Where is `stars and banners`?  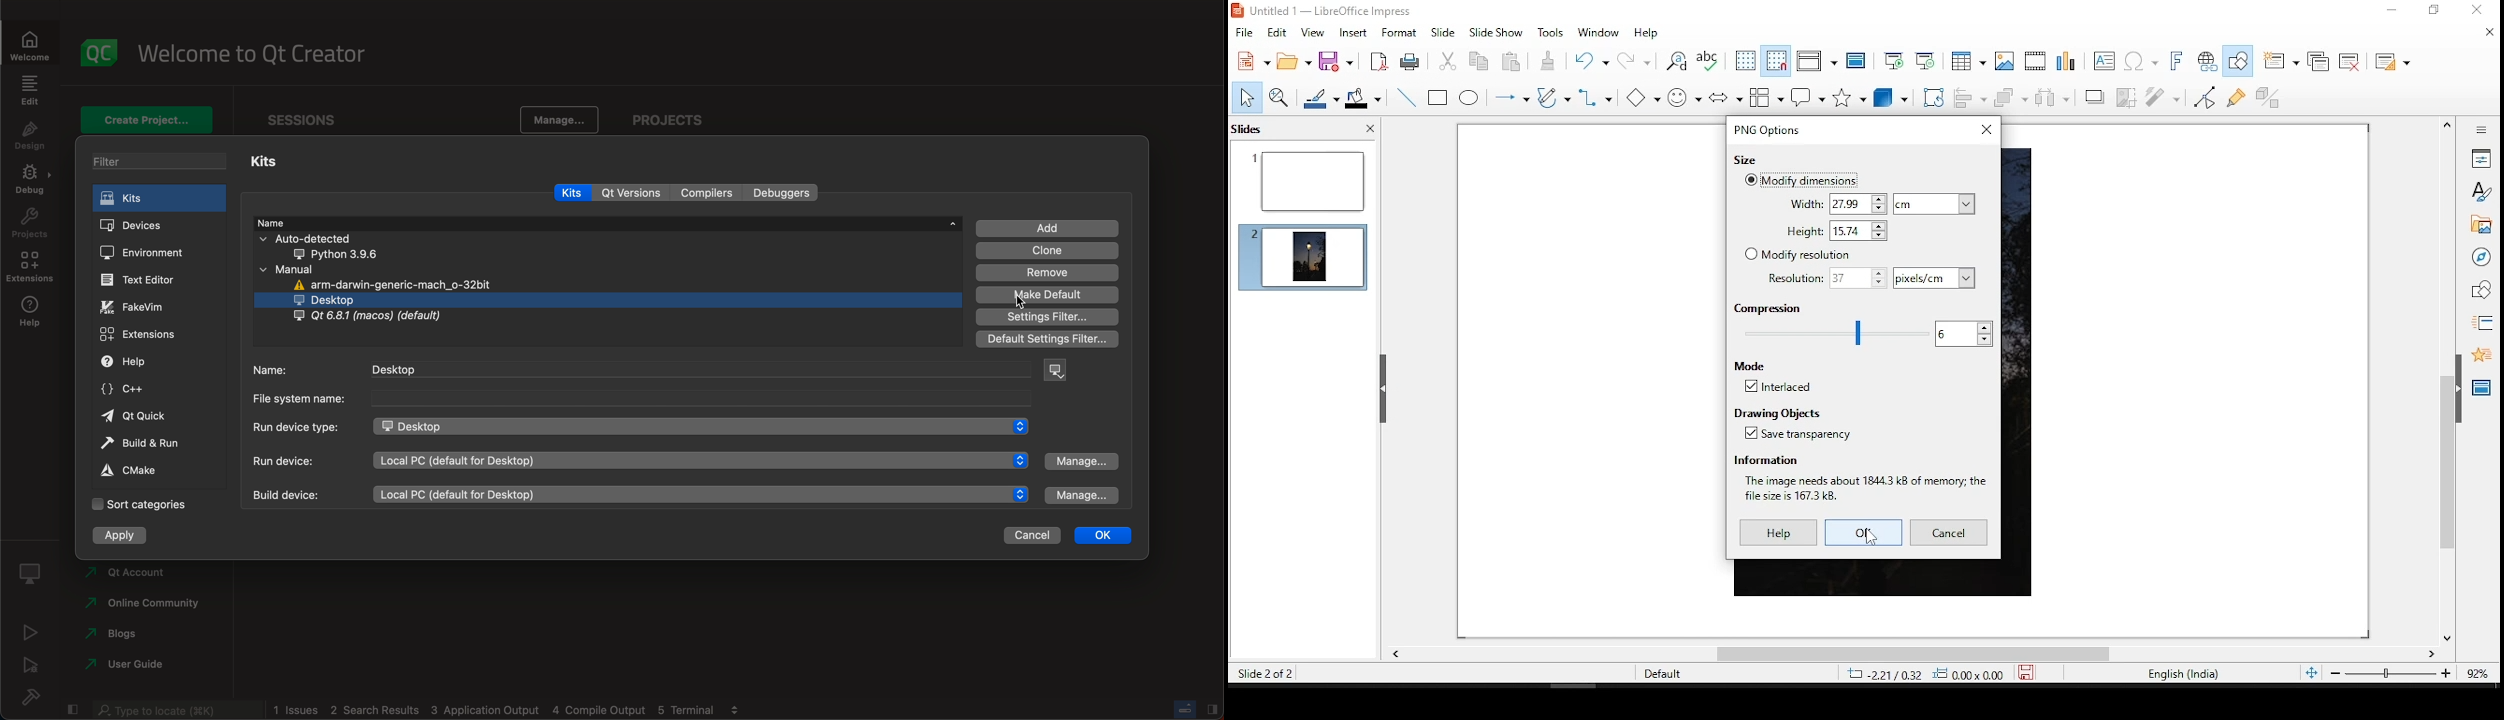 stars and banners is located at coordinates (1847, 99).